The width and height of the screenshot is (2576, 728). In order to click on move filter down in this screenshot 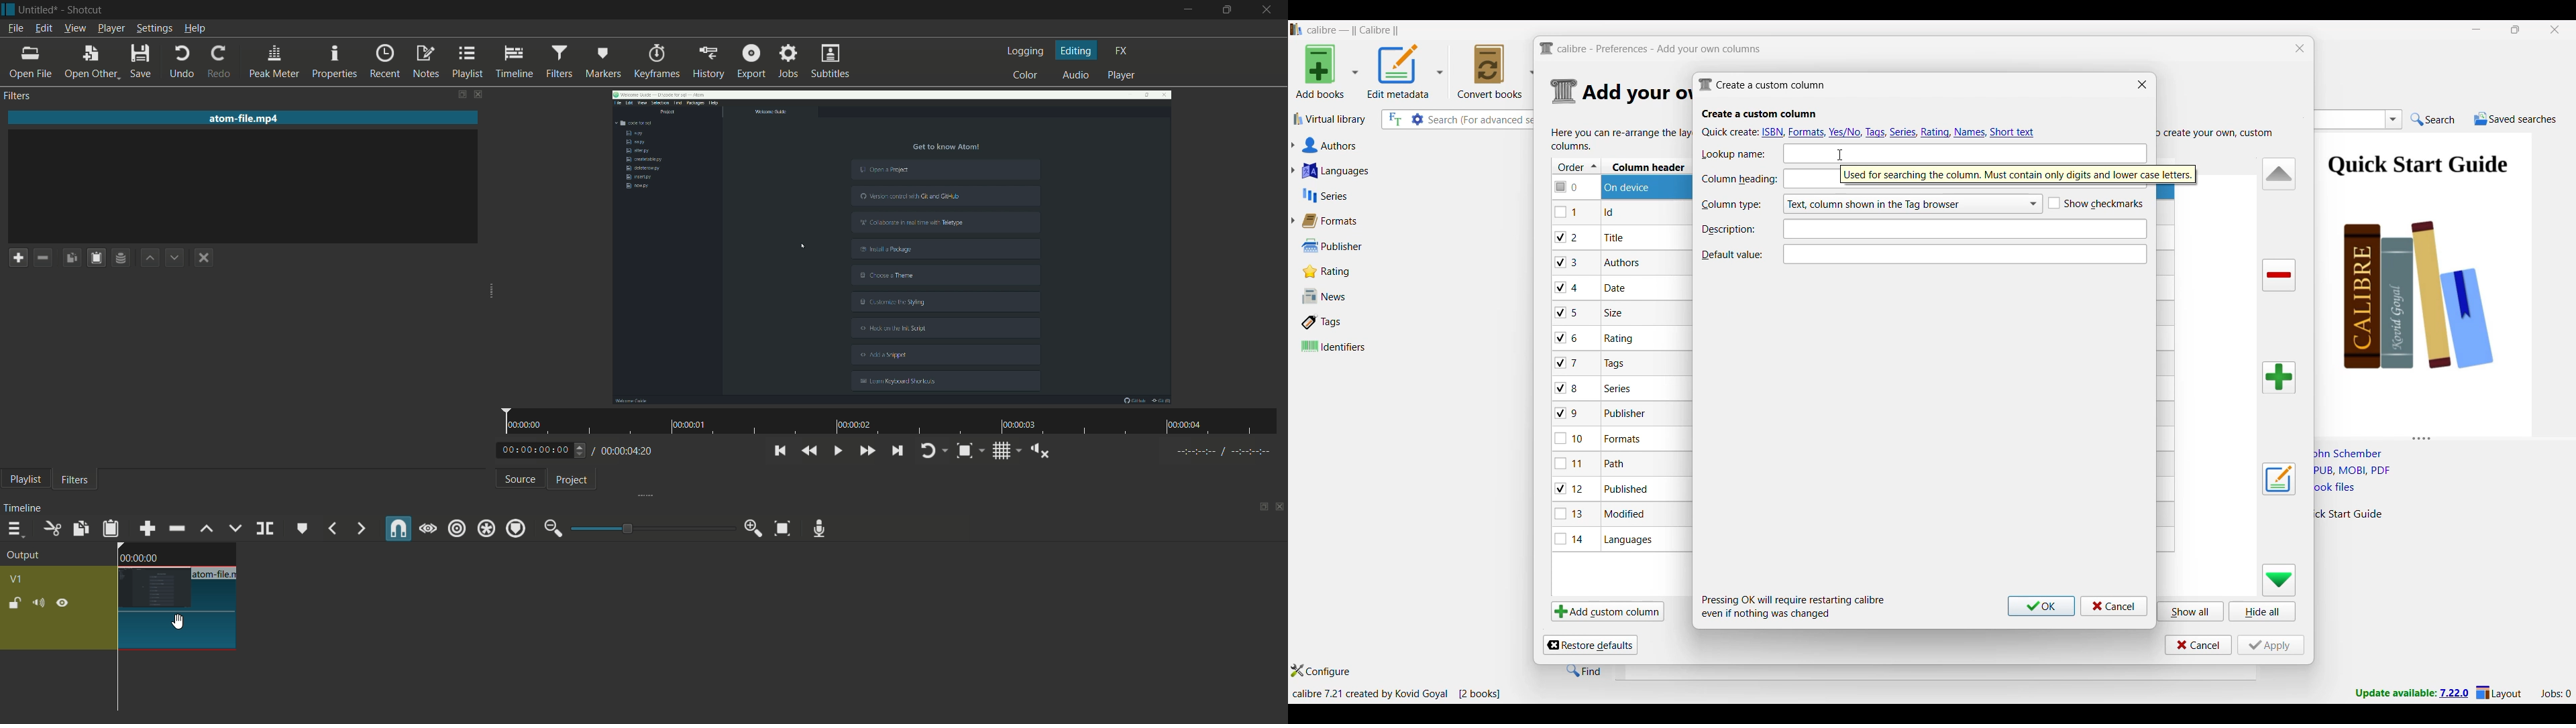, I will do `click(175, 259)`.